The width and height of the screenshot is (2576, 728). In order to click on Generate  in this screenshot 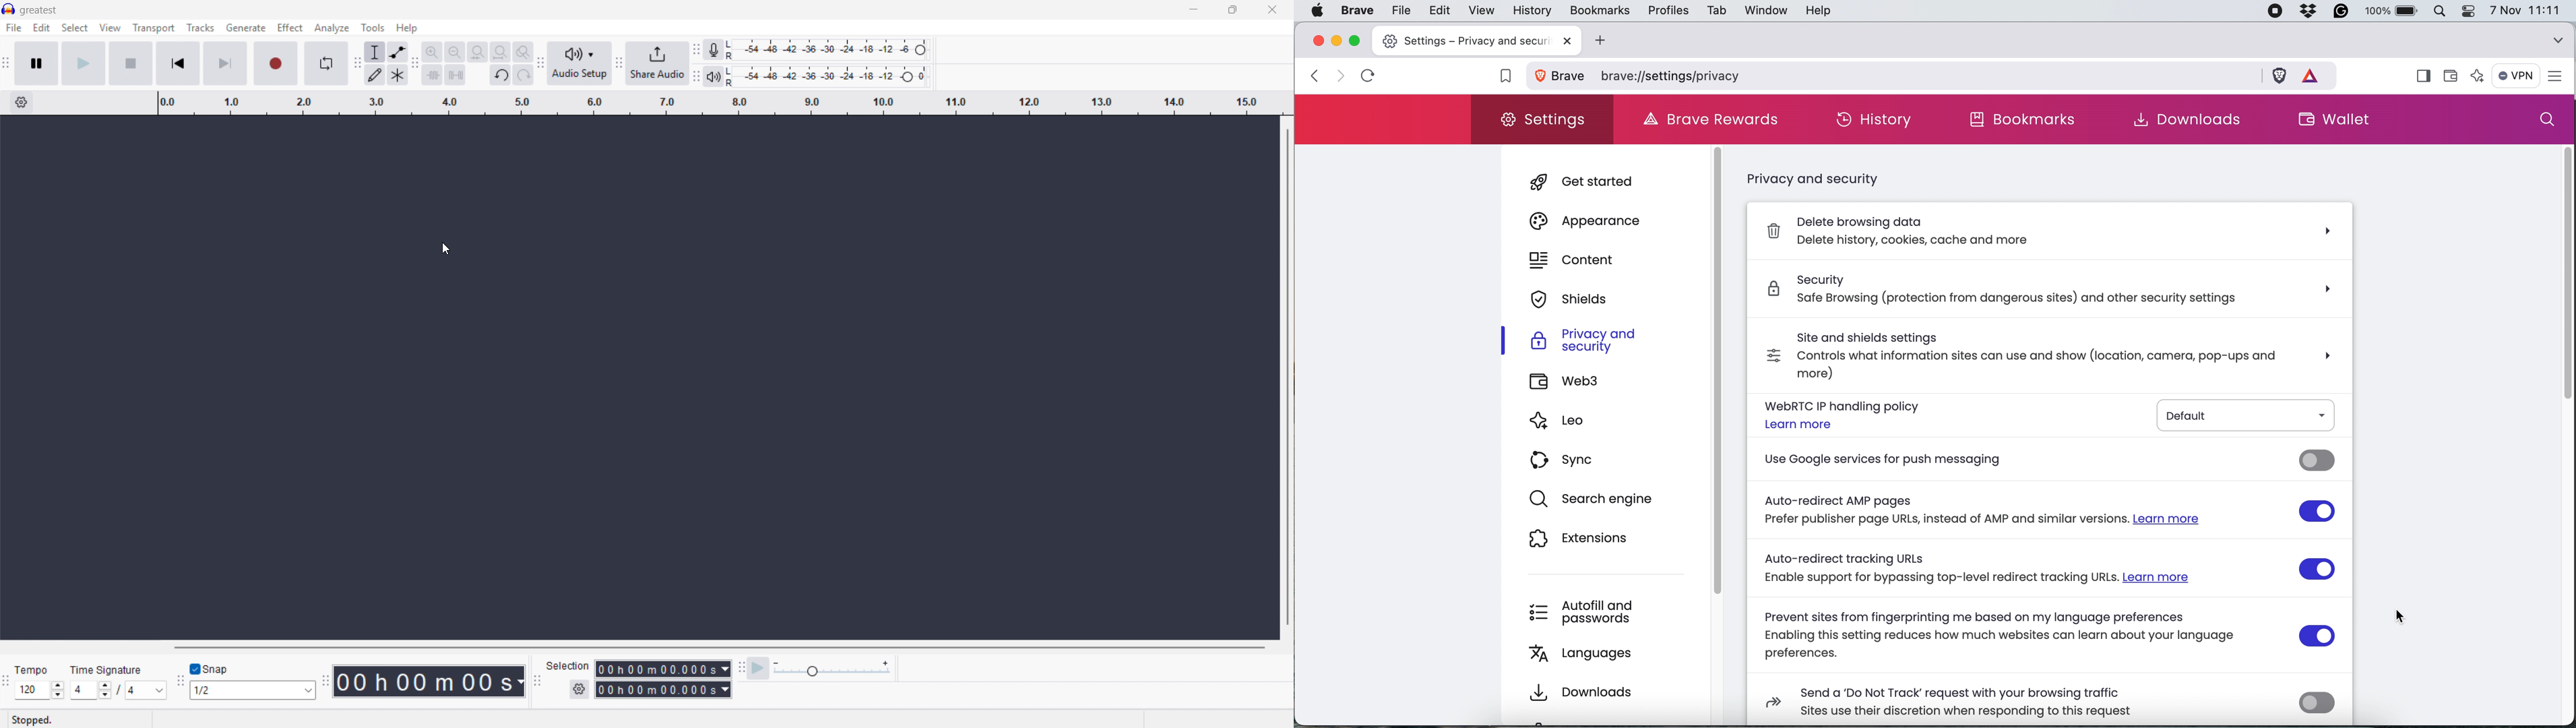, I will do `click(246, 28)`.